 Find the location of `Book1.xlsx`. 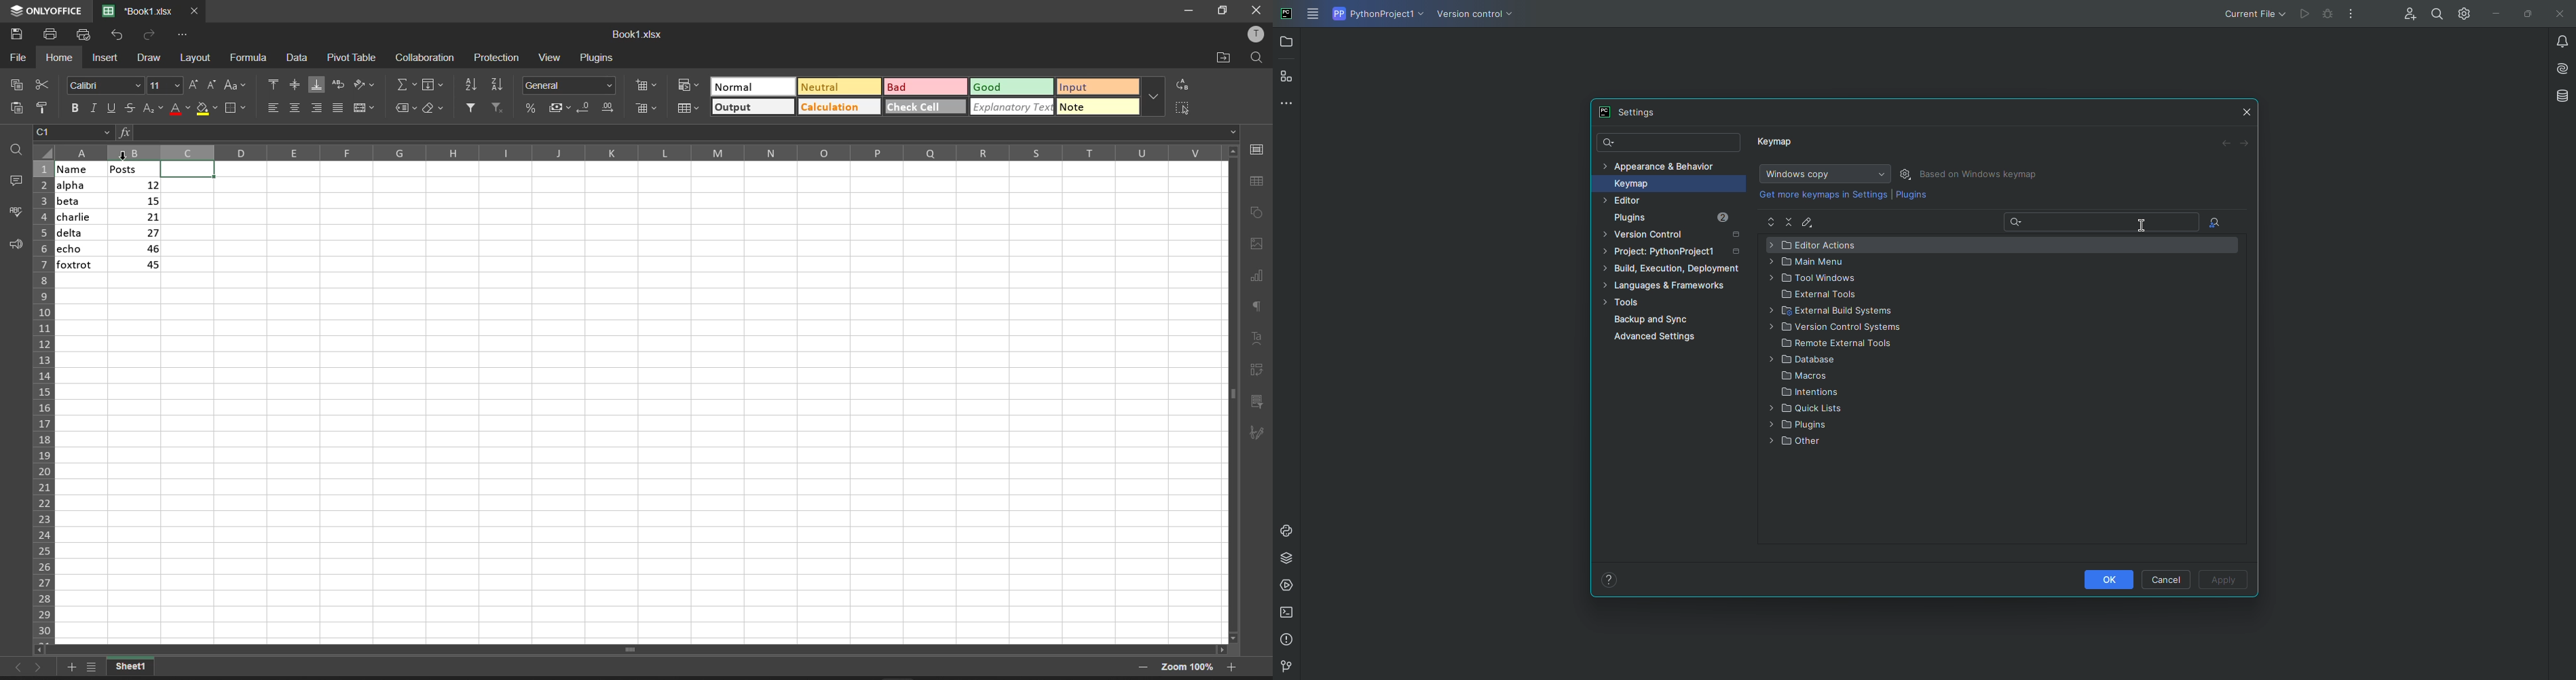

Book1.xlsx is located at coordinates (636, 34).